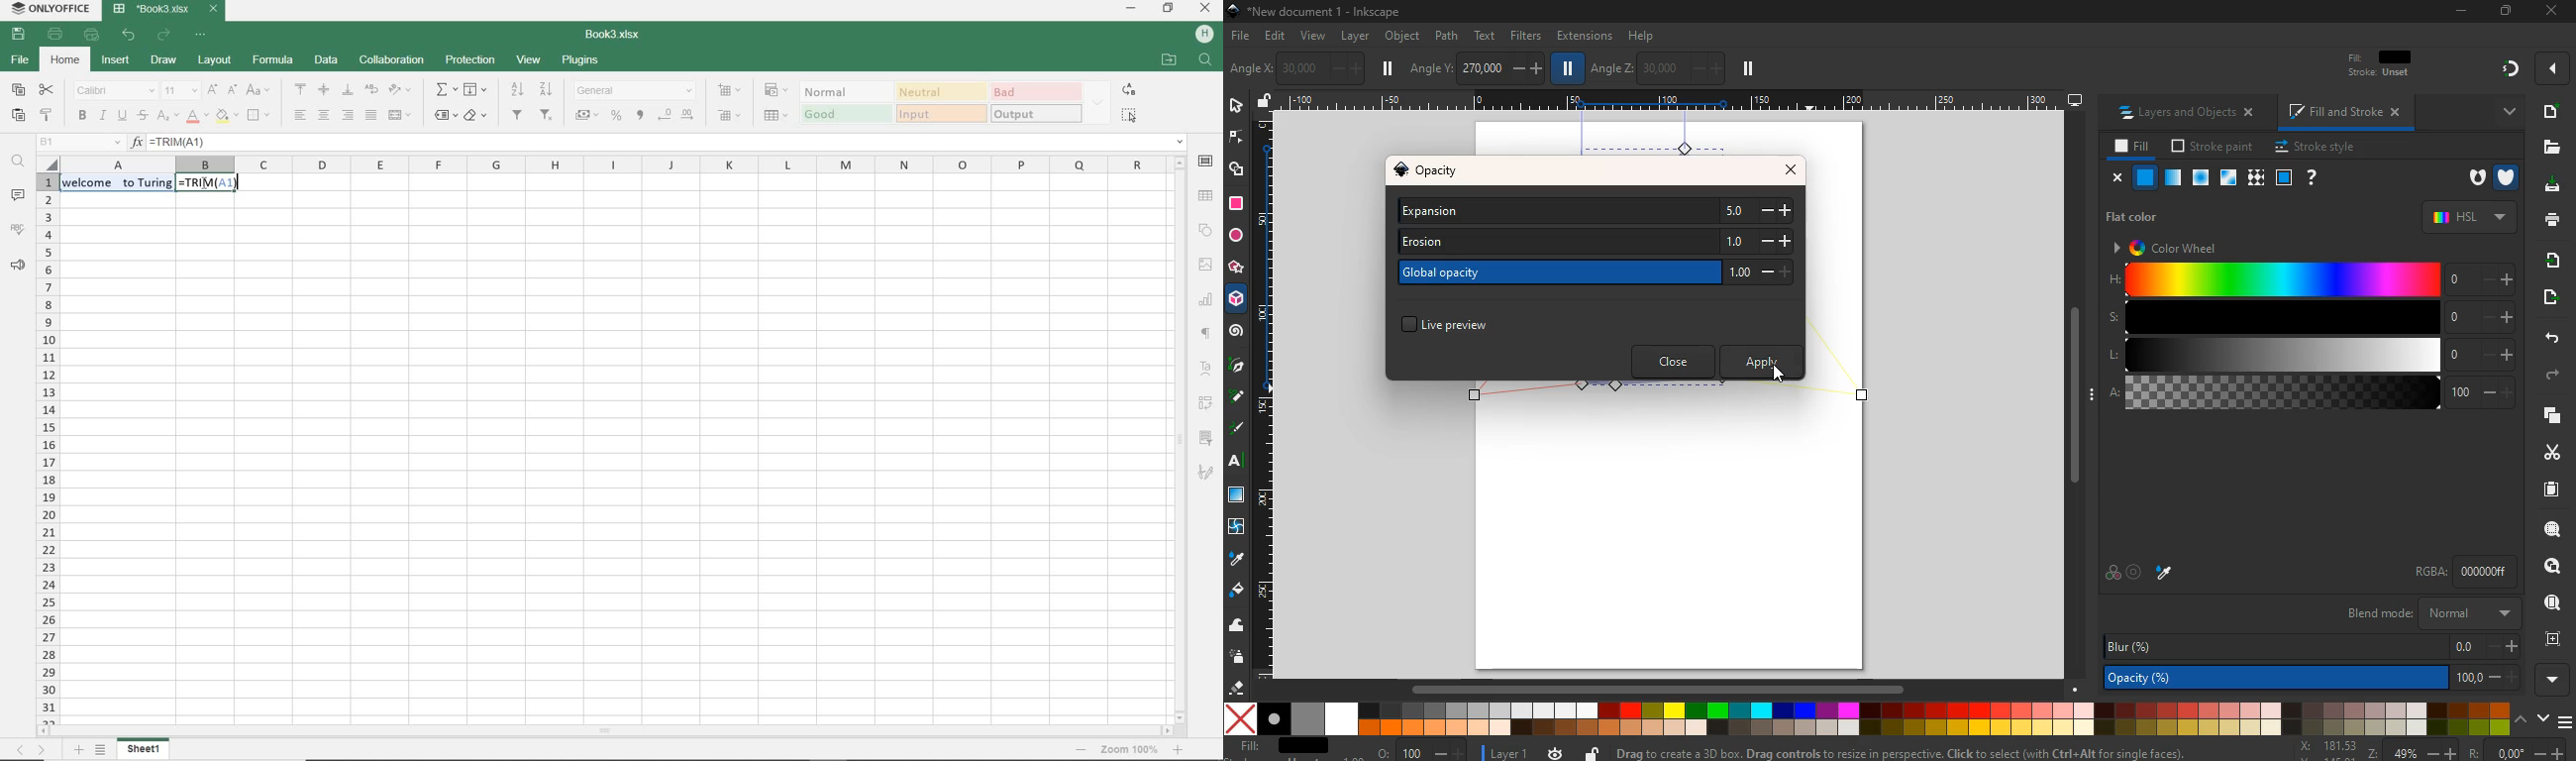 The image size is (2576, 784). I want to click on Down, so click(2076, 688).